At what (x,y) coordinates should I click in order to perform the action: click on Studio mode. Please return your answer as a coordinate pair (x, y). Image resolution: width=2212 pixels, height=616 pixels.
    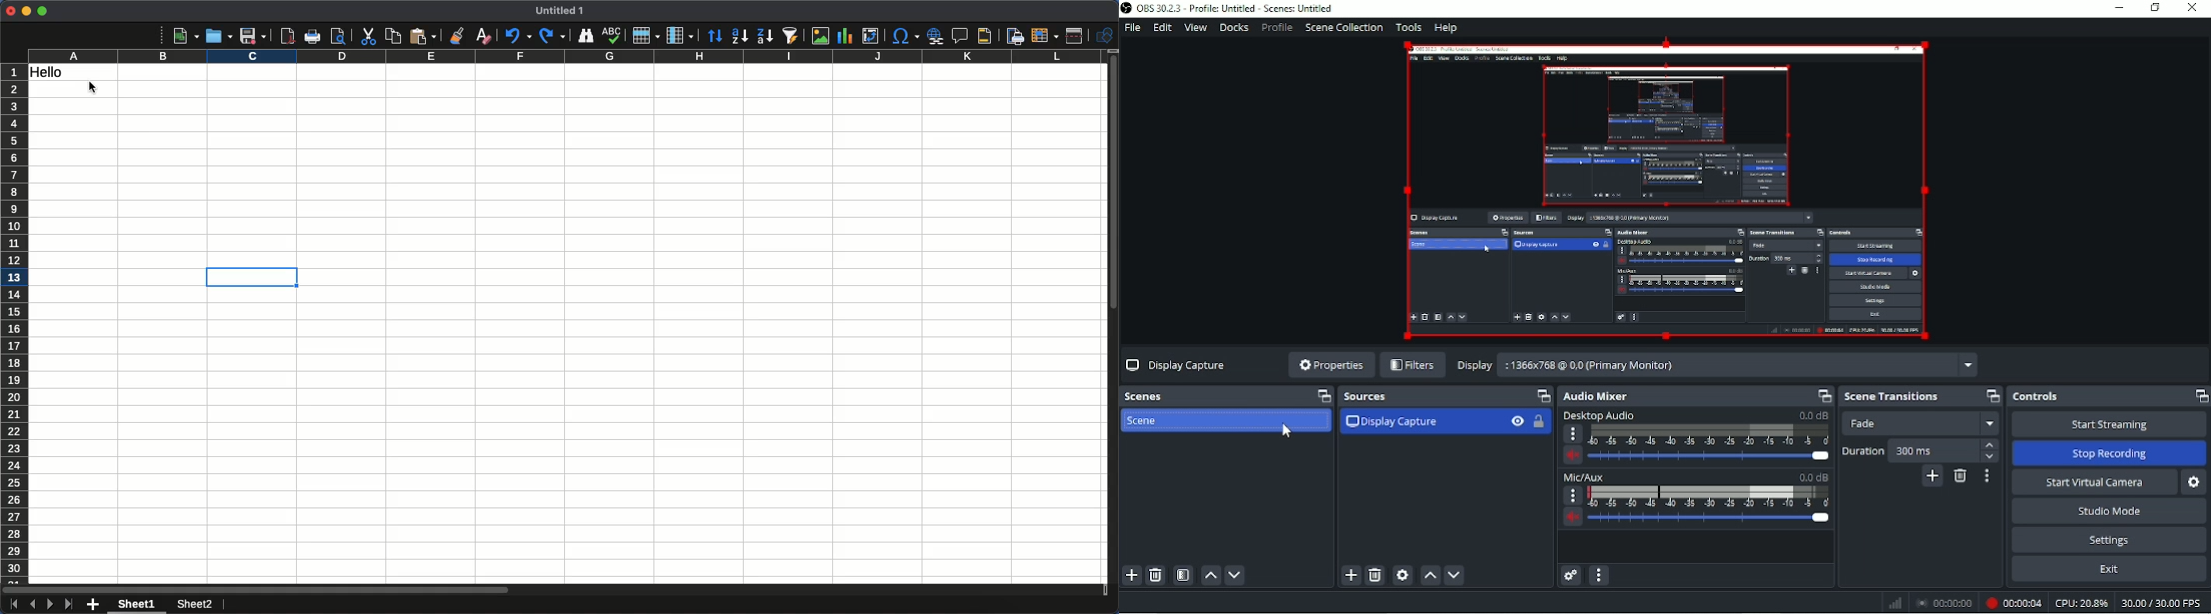
    Looking at the image, I should click on (2109, 510).